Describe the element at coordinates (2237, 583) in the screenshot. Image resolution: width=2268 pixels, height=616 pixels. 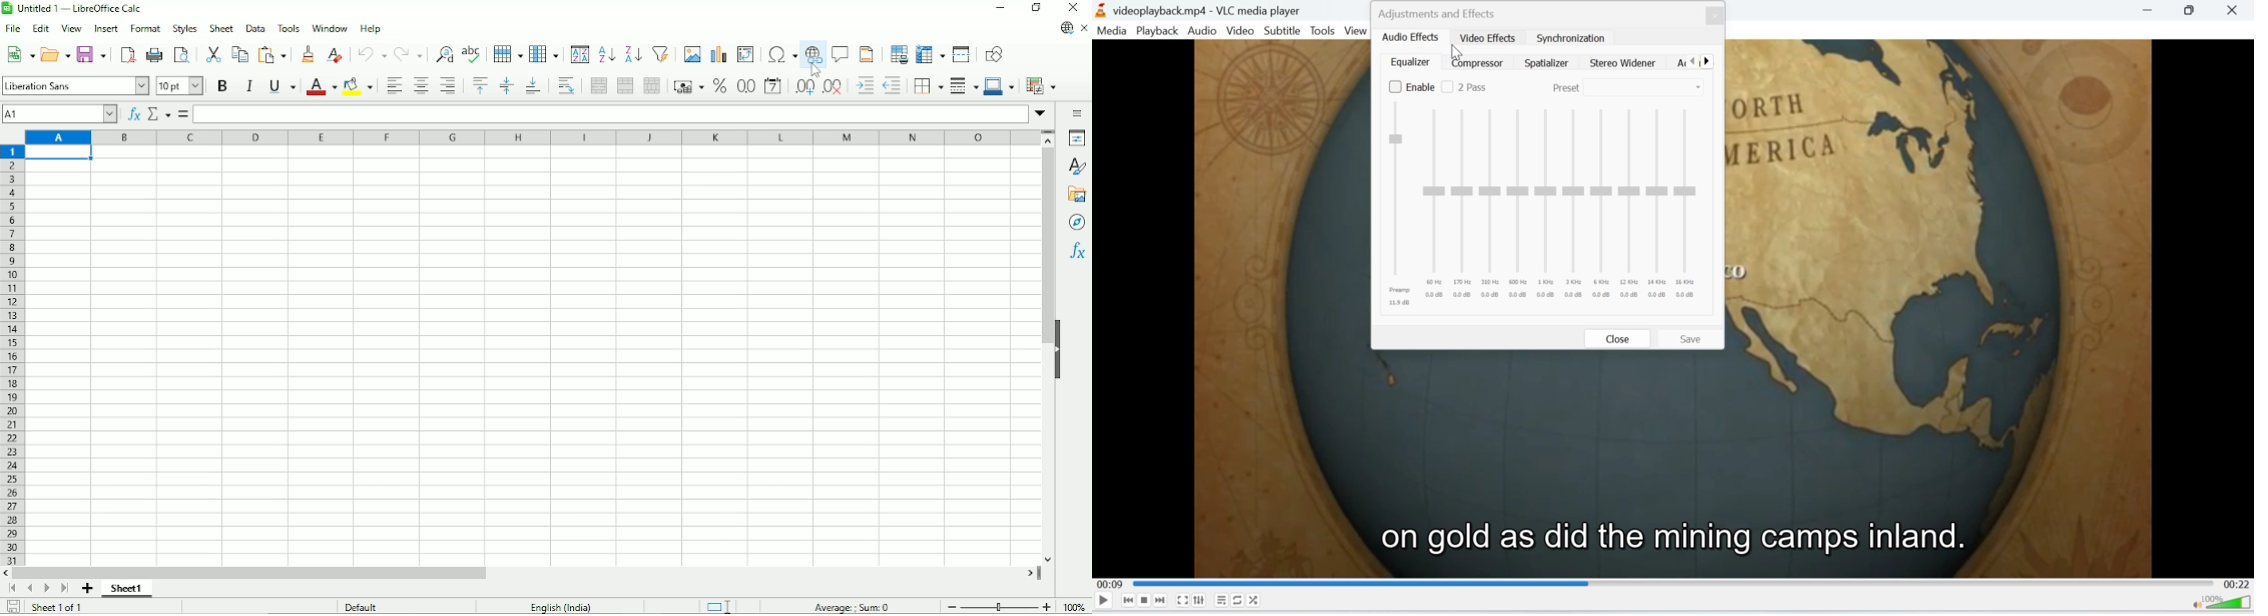
I see `00:22` at that location.